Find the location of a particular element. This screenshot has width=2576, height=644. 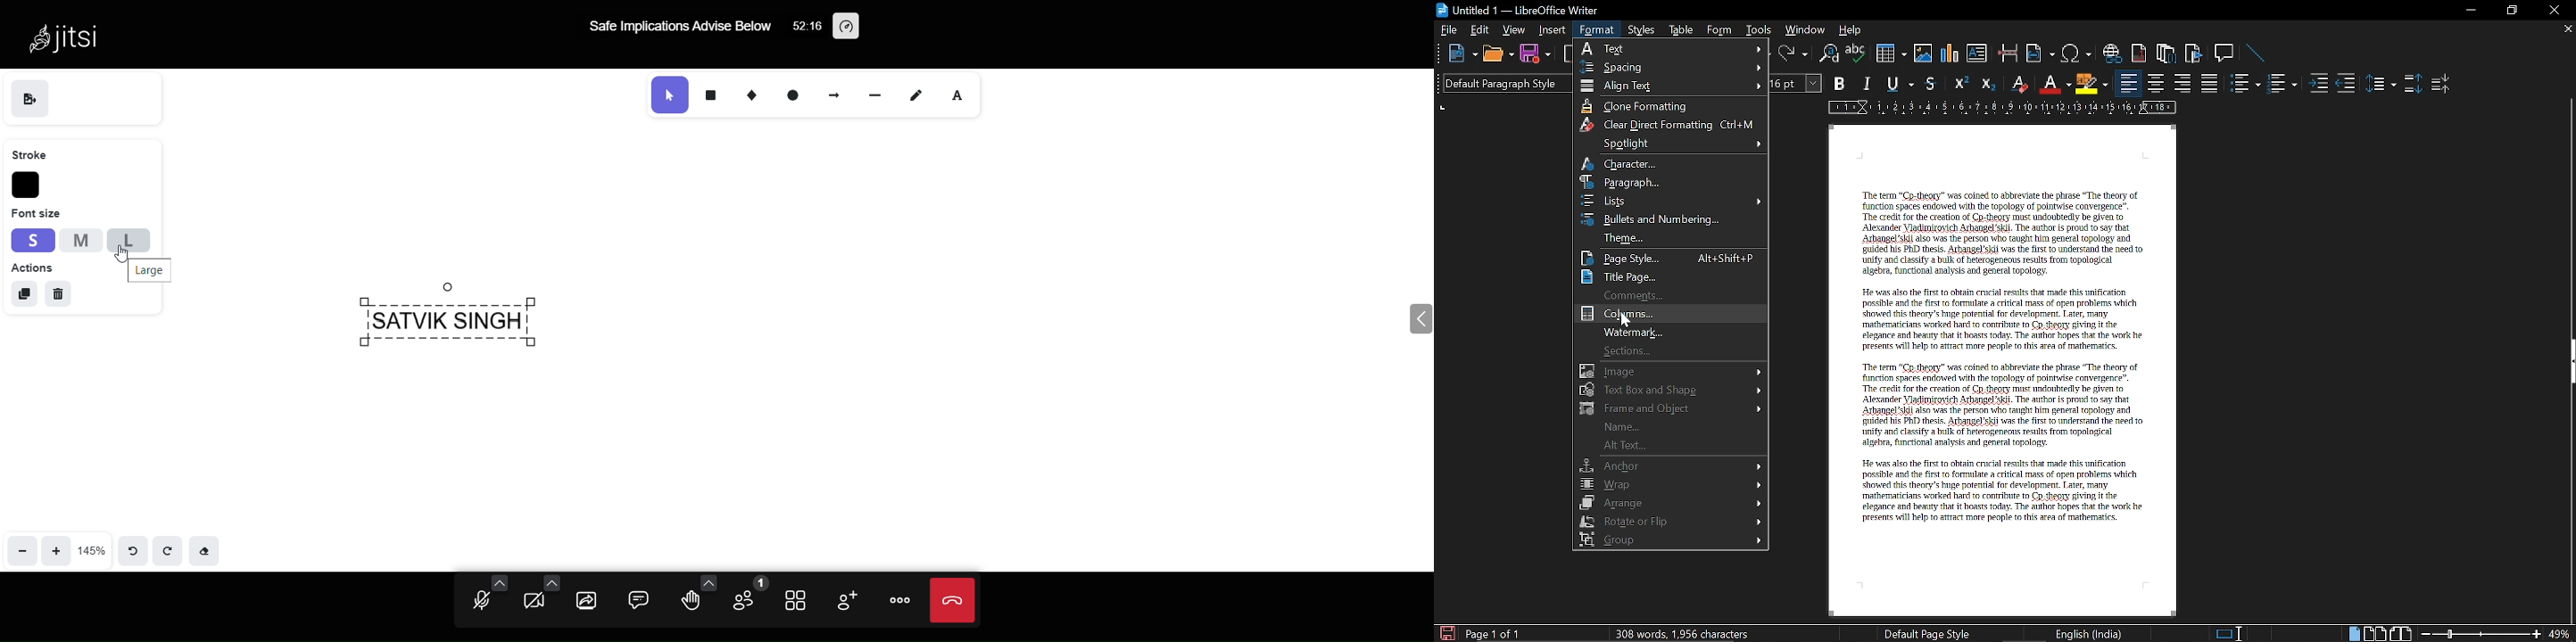

Window is located at coordinates (1804, 29).